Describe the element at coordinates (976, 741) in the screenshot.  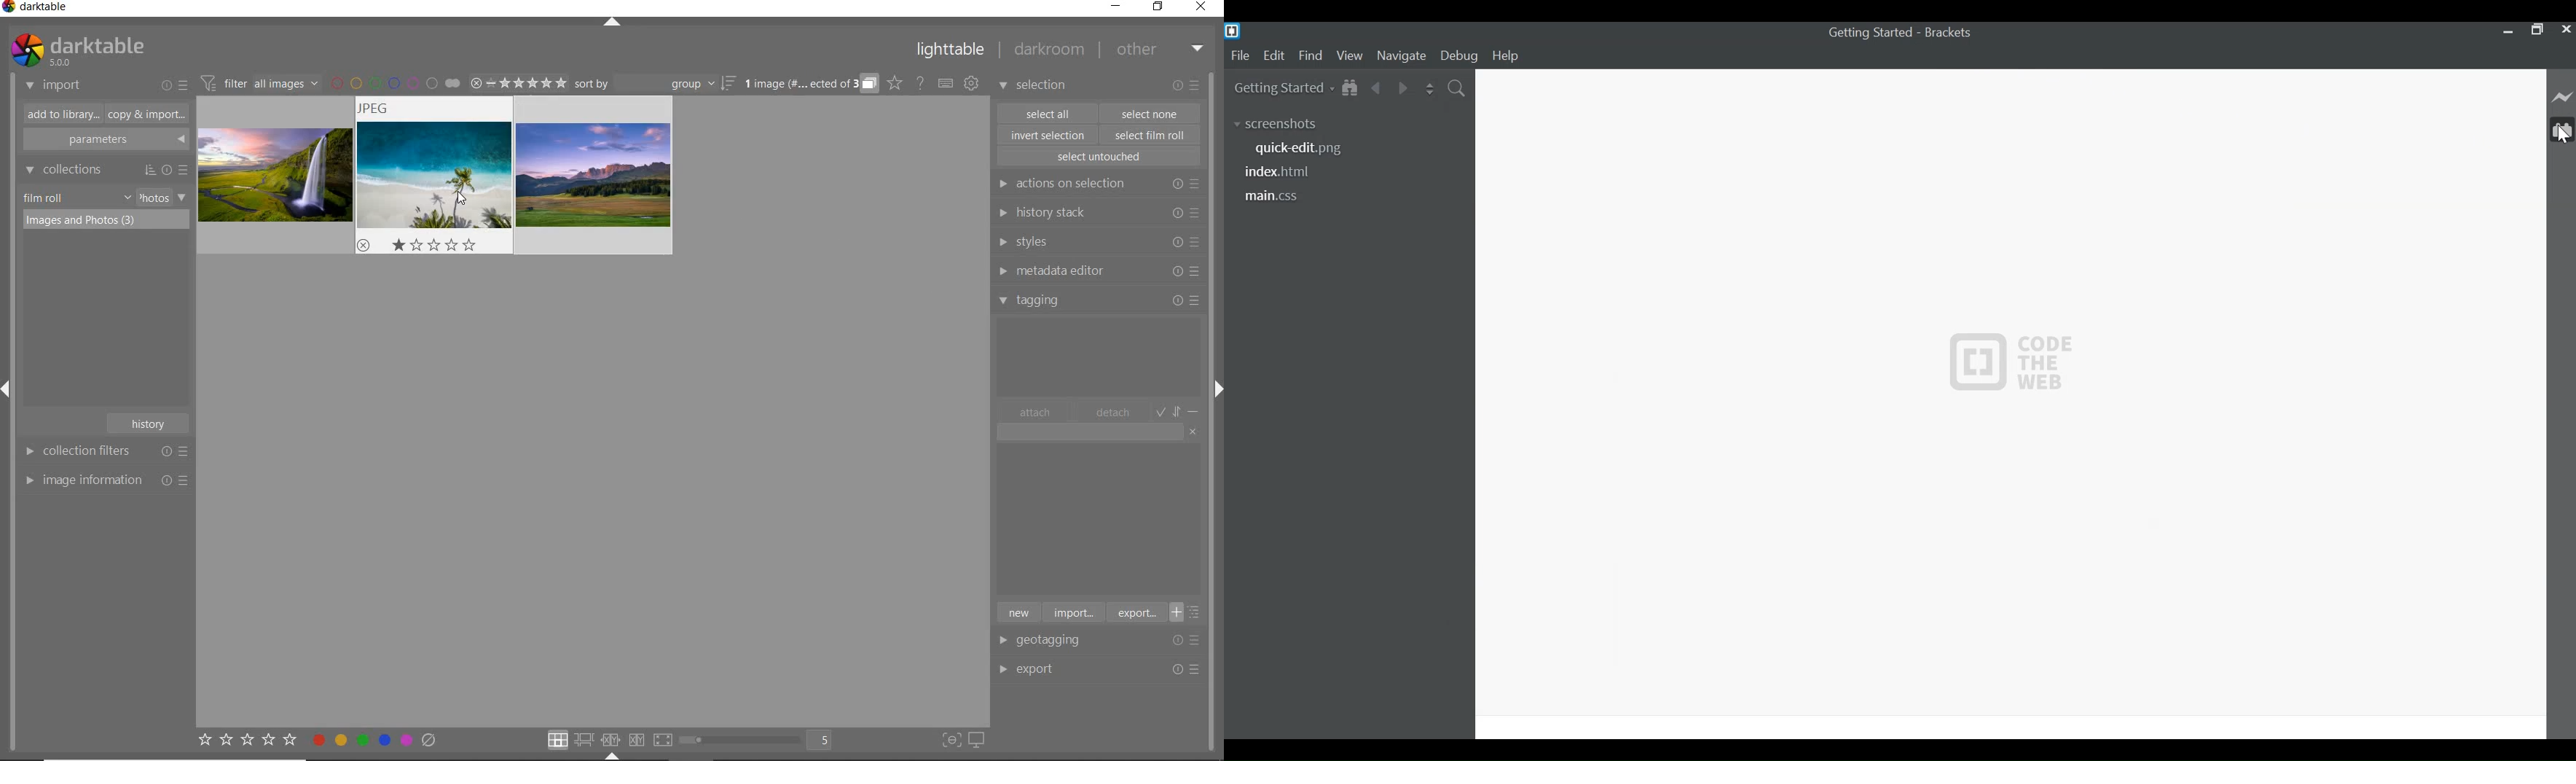
I see `set display profile` at that location.